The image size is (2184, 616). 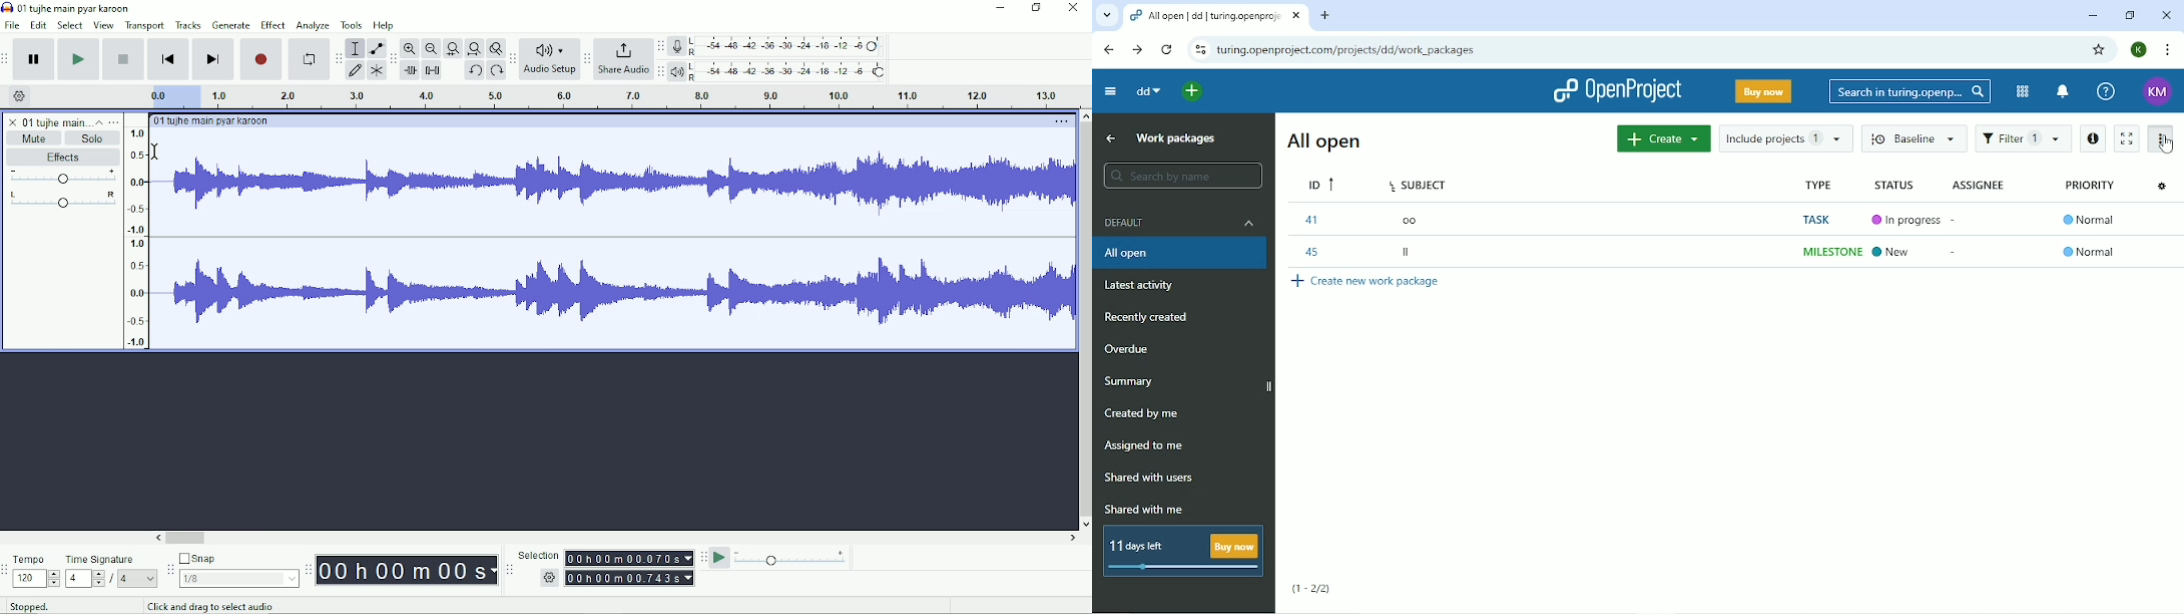 What do you see at coordinates (1110, 139) in the screenshot?
I see `Up` at bounding box center [1110, 139].